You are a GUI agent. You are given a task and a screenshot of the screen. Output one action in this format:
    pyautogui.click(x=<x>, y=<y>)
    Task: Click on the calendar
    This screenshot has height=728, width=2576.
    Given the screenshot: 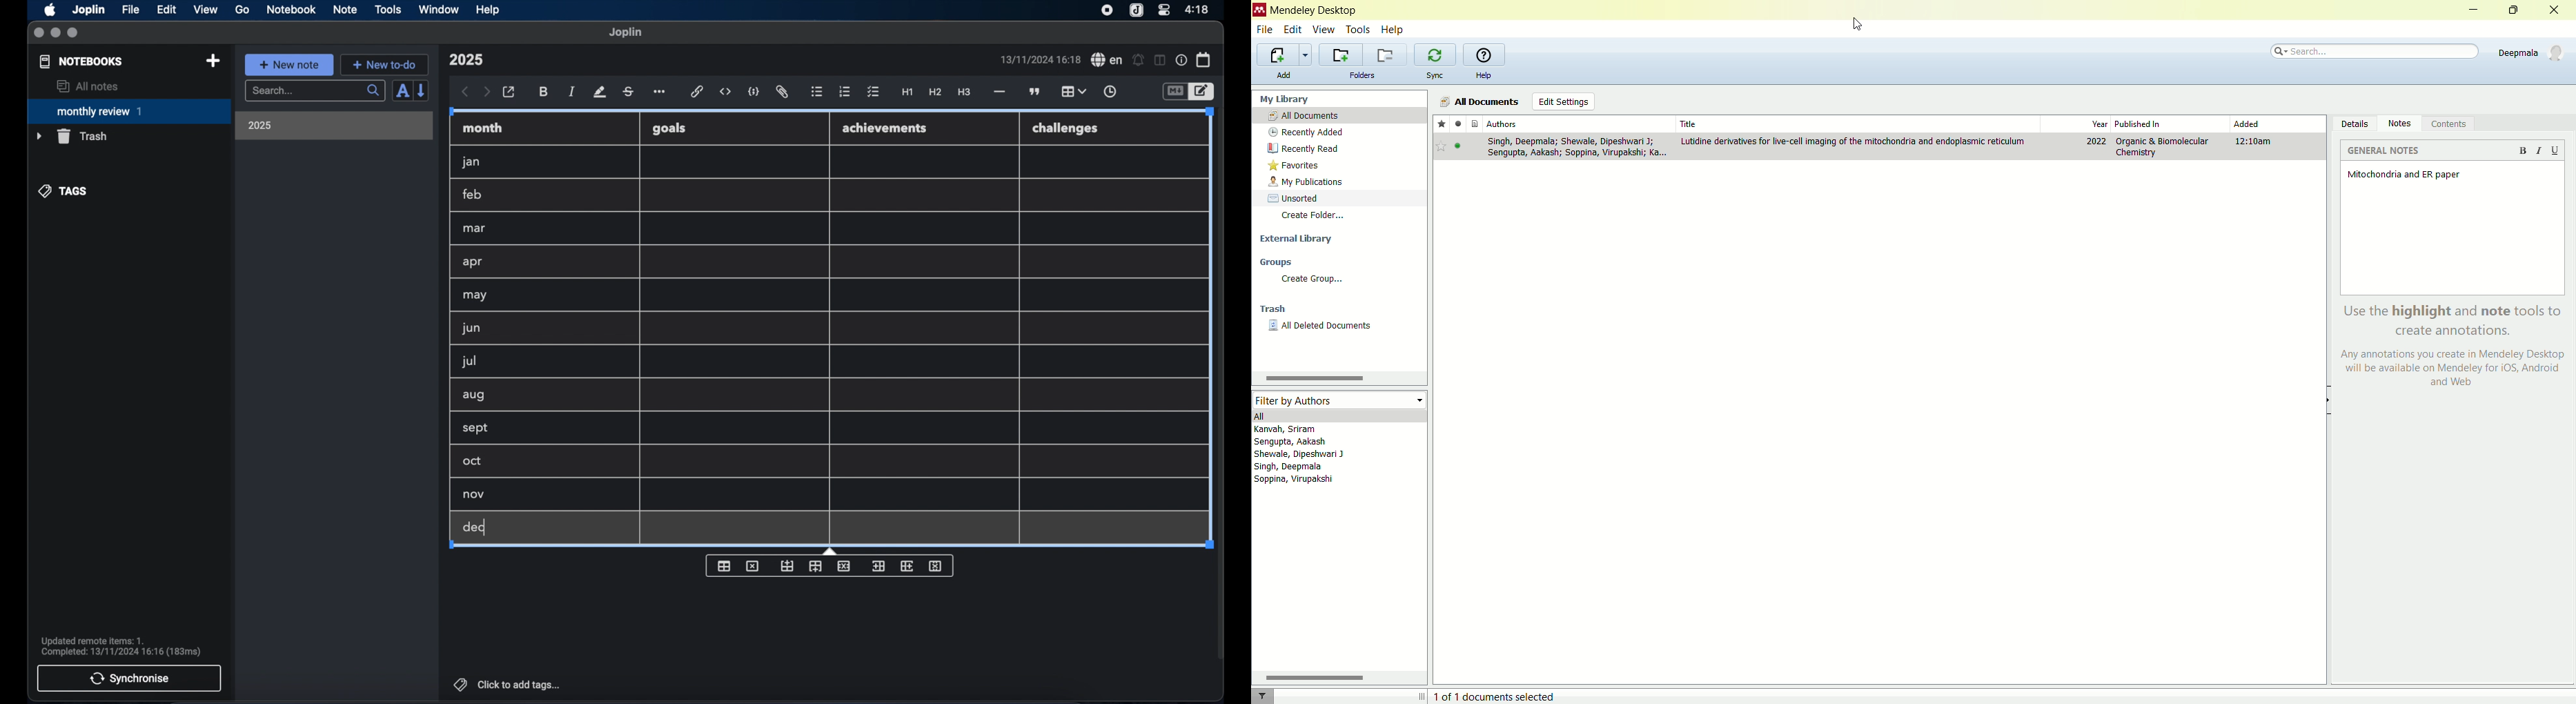 What is the action you would take?
    pyautogui.click(x=1204, y=59)
    